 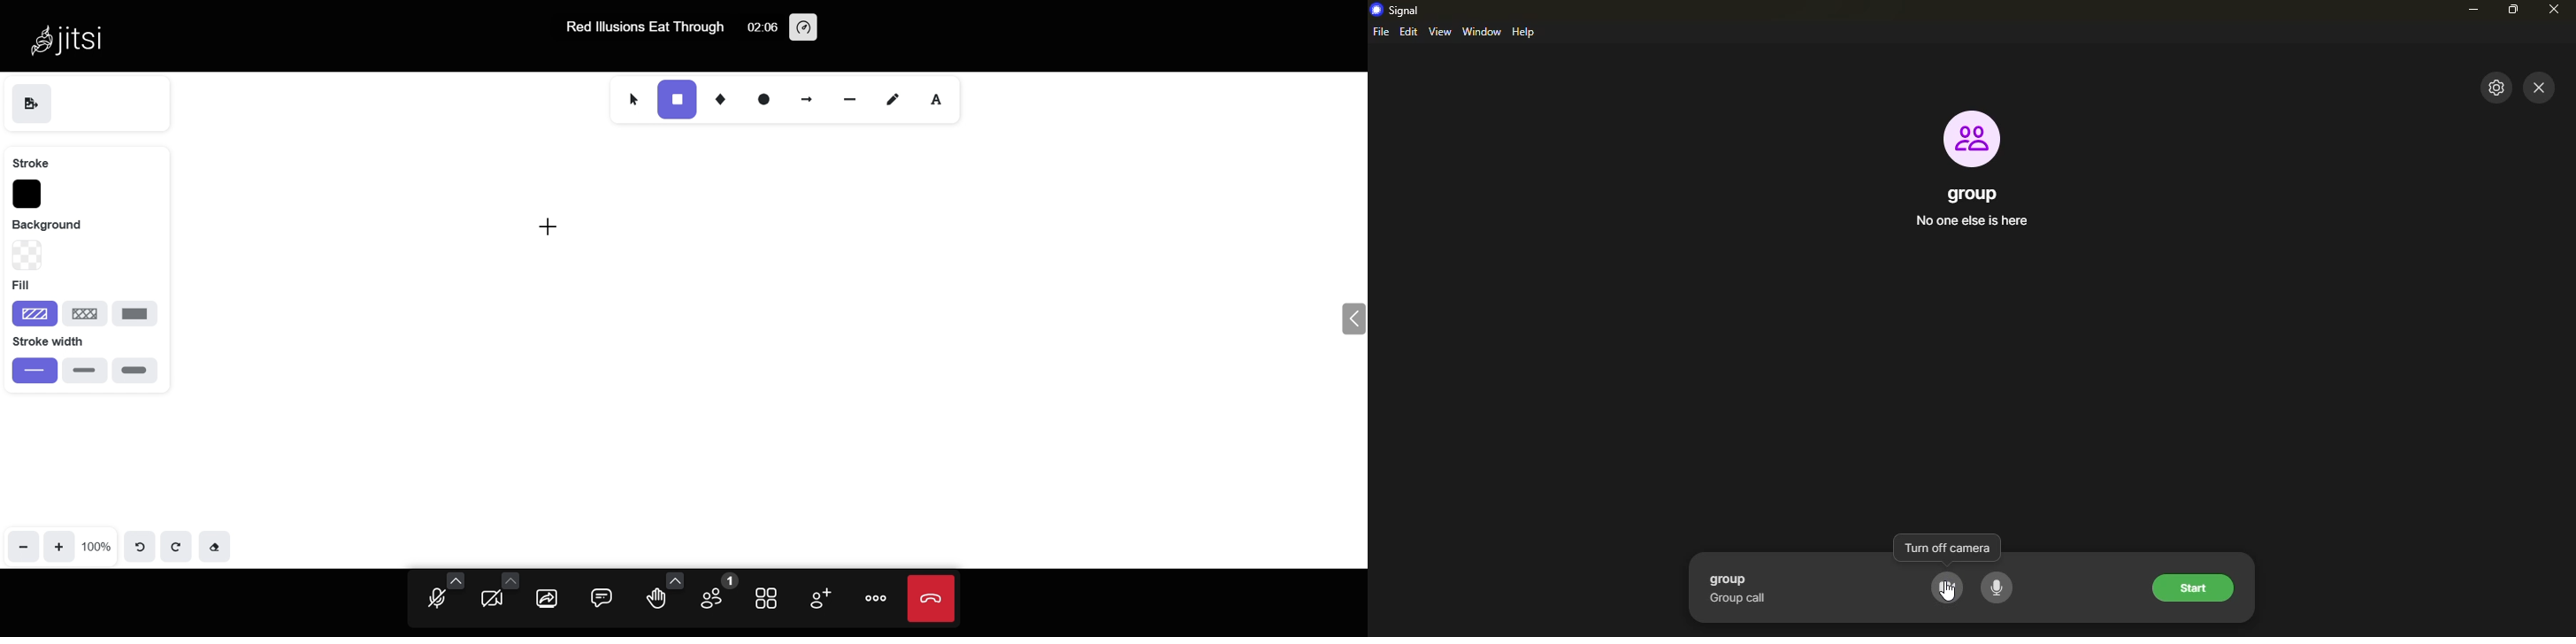 What do you see at coordinates (144, 545) in the screenshot?
I see `undo` at bounding box center [144, 545].